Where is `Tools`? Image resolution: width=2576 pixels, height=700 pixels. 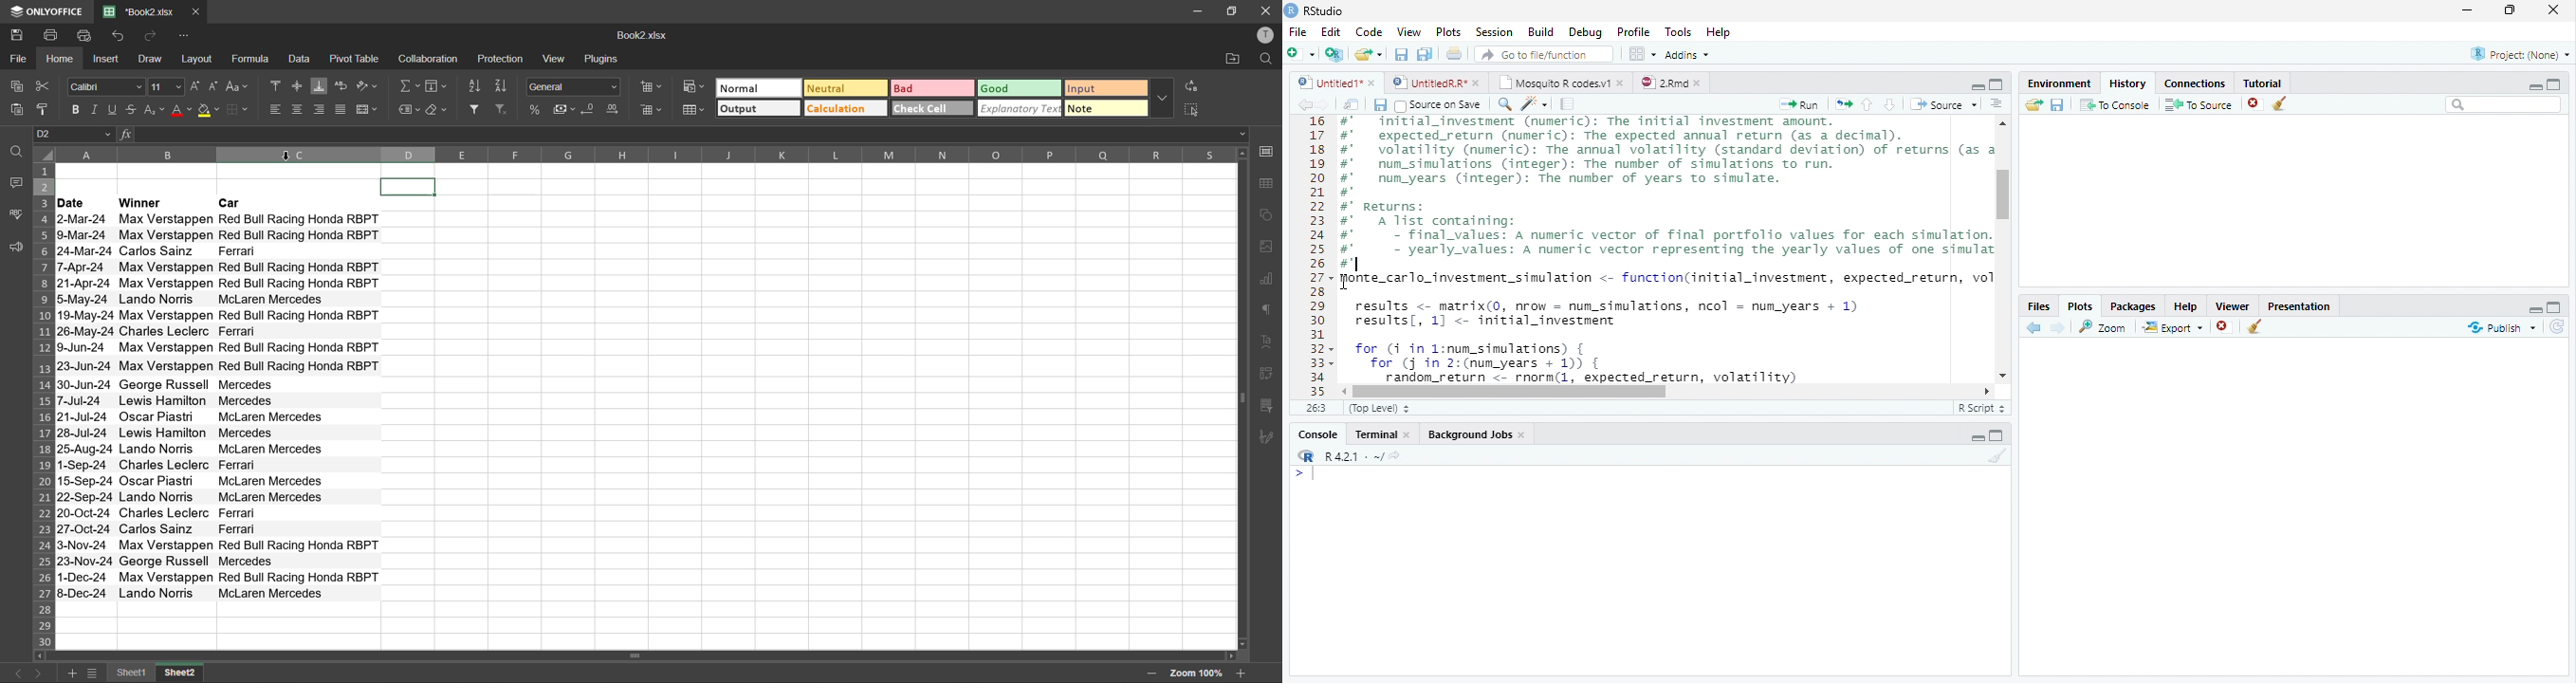 Tools is located at coordinates (1677, 32).